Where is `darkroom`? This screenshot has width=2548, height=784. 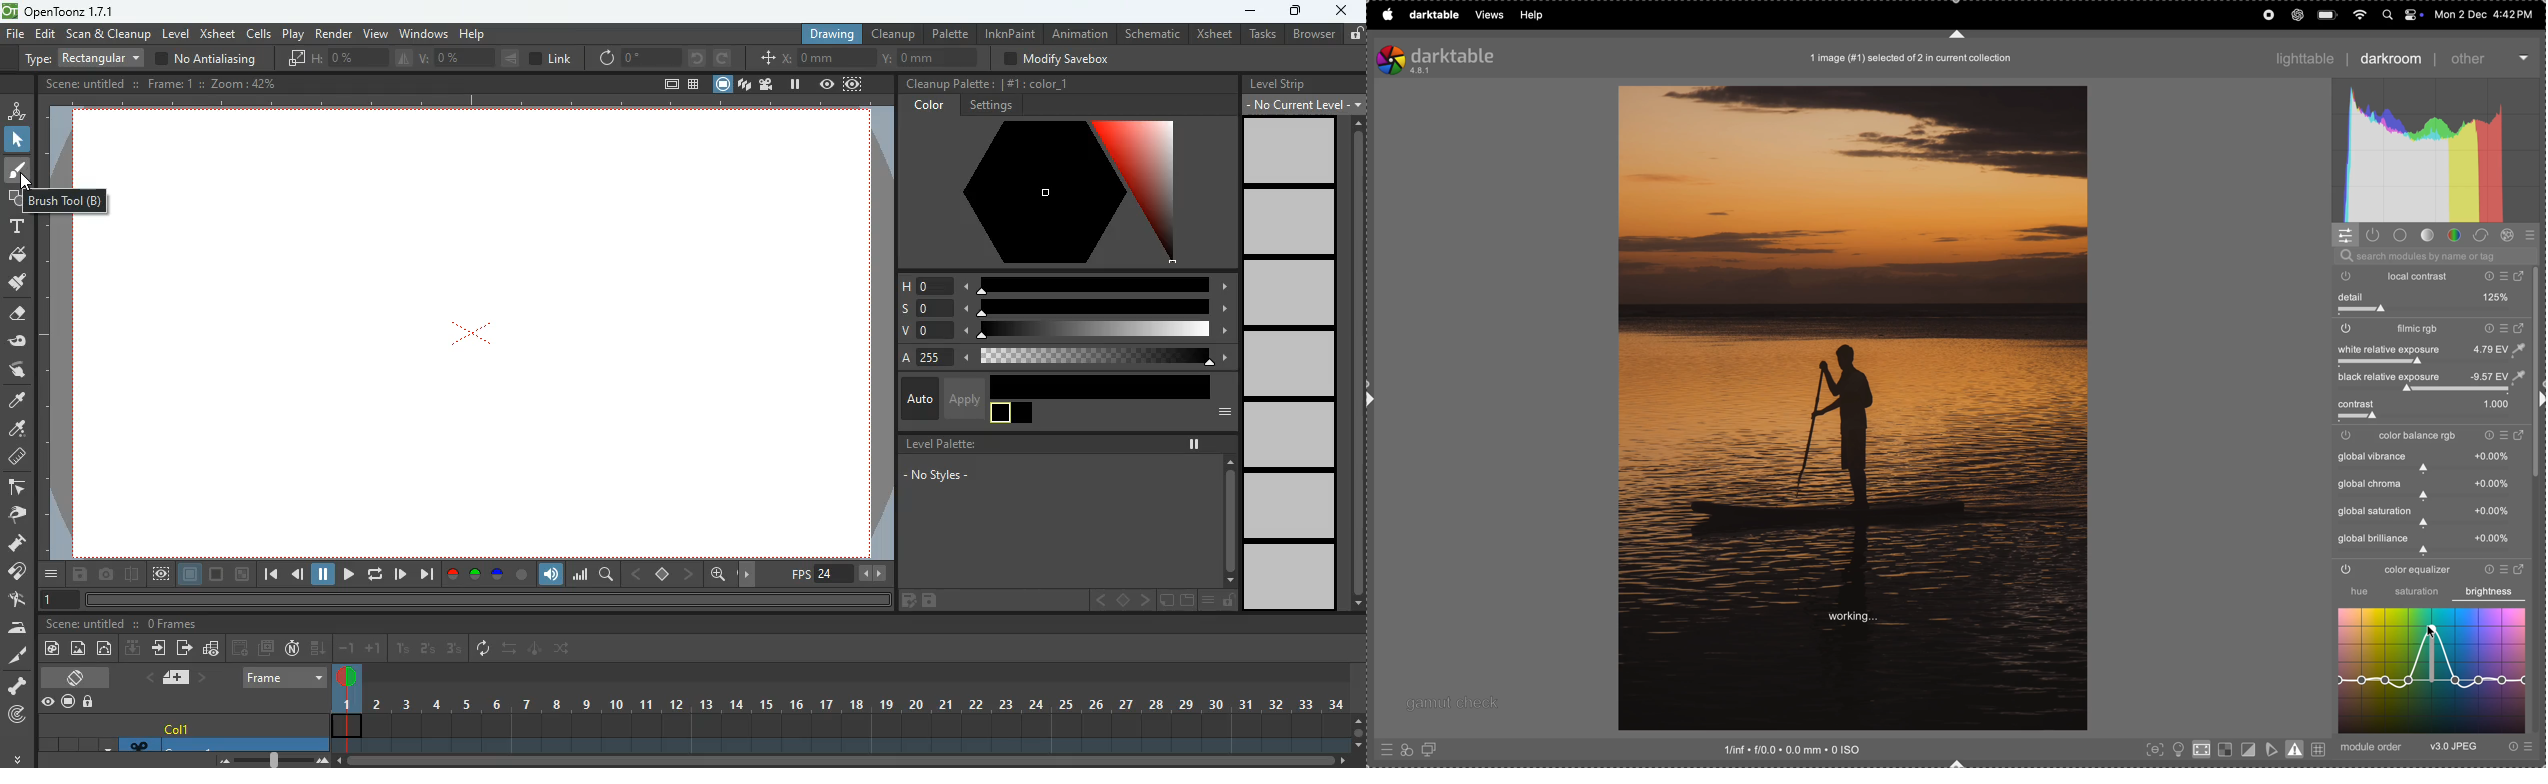 darkroom is located at coordinates (2391, 60).